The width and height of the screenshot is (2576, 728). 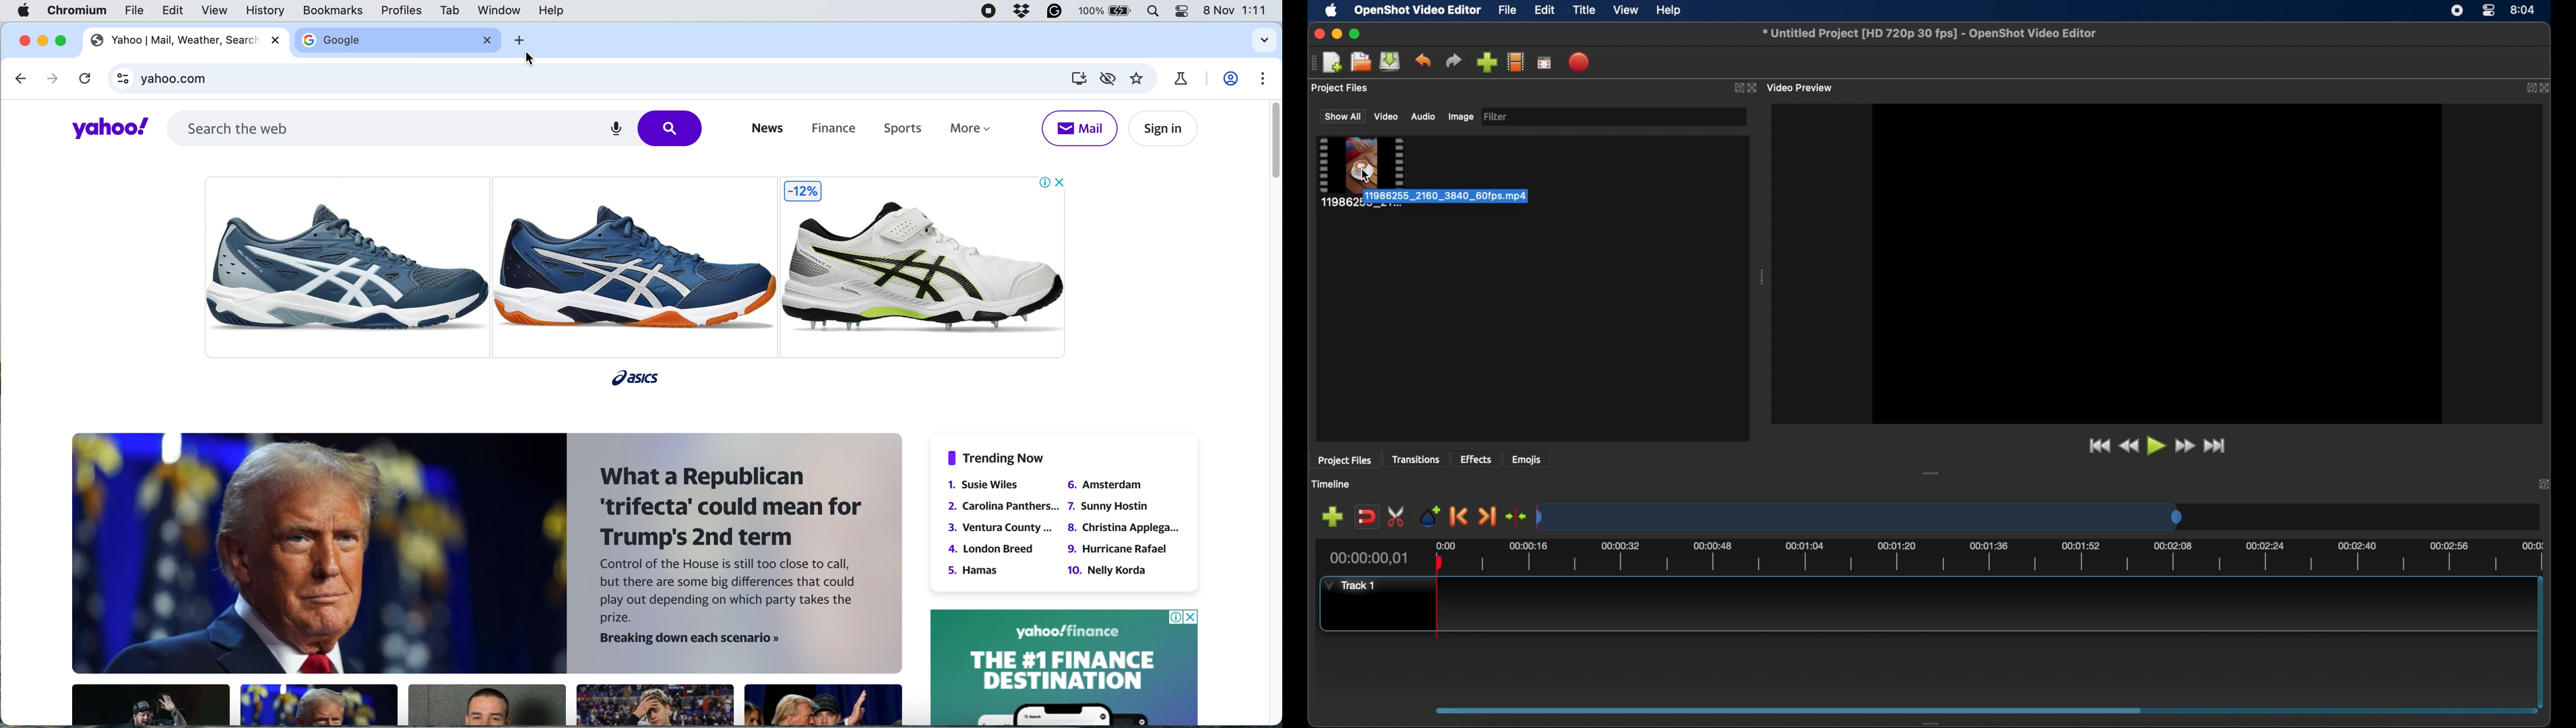 What do you see at coordinates (1181, 78) in the screenshot?
I see `chrome labs` at bounding box center [1181, 78].